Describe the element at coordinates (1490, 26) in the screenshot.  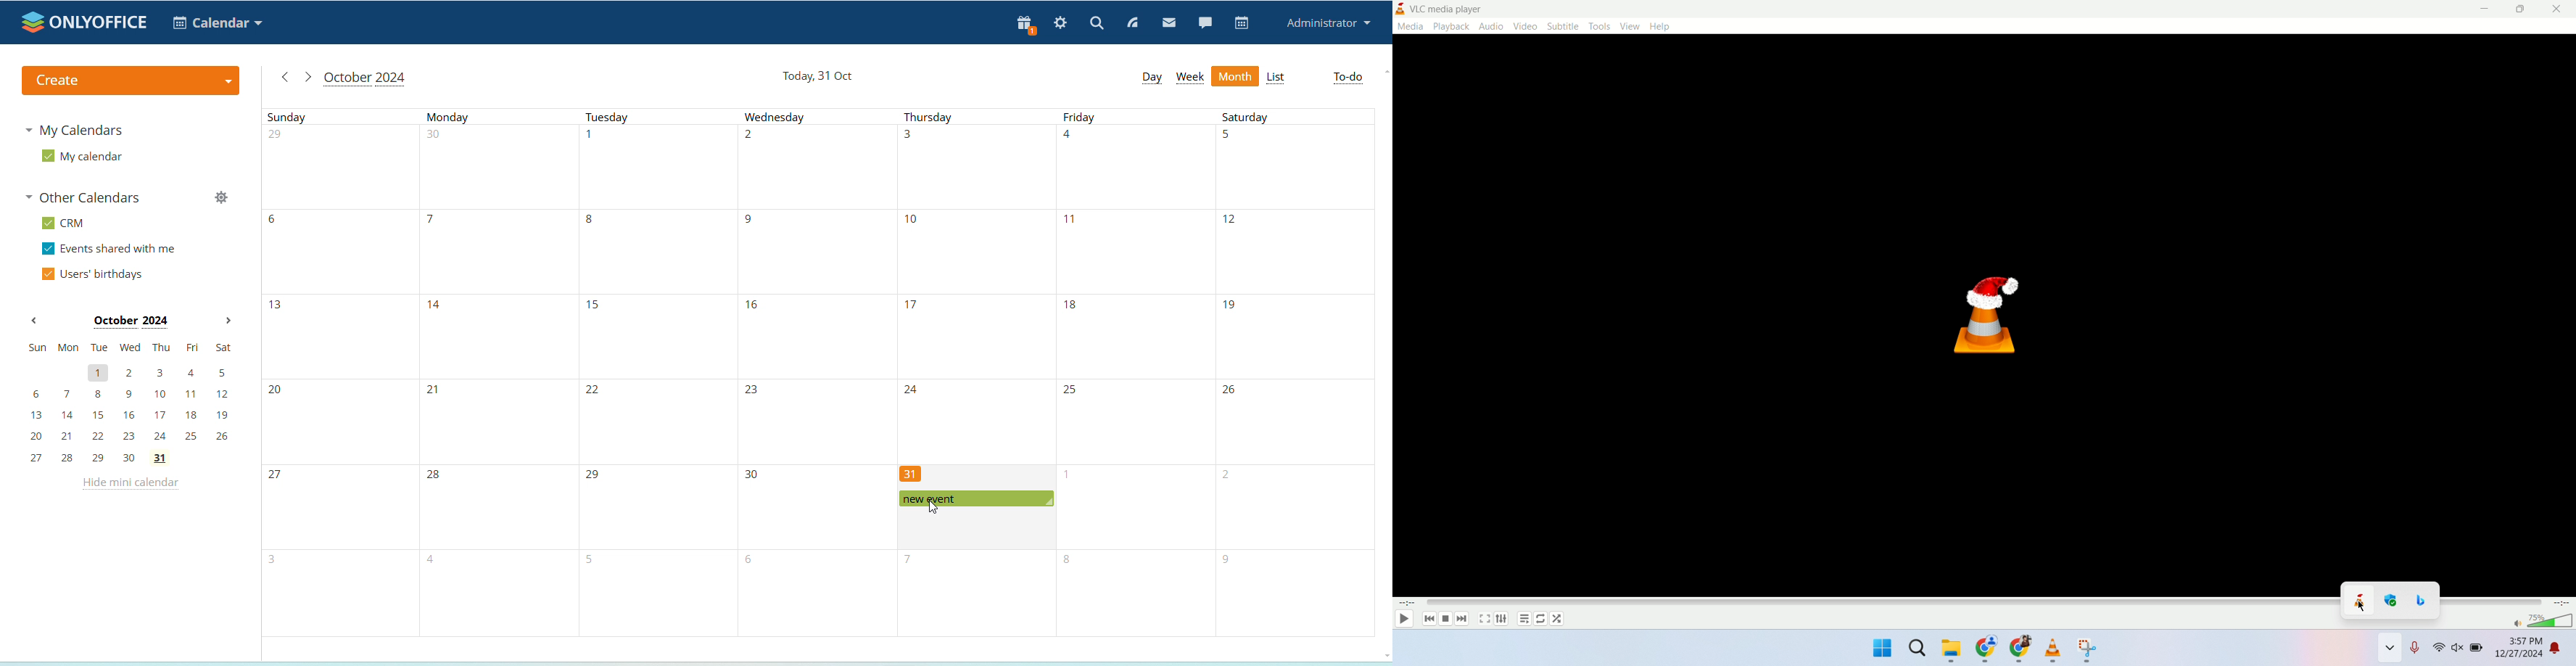
I see `audio` at that location.